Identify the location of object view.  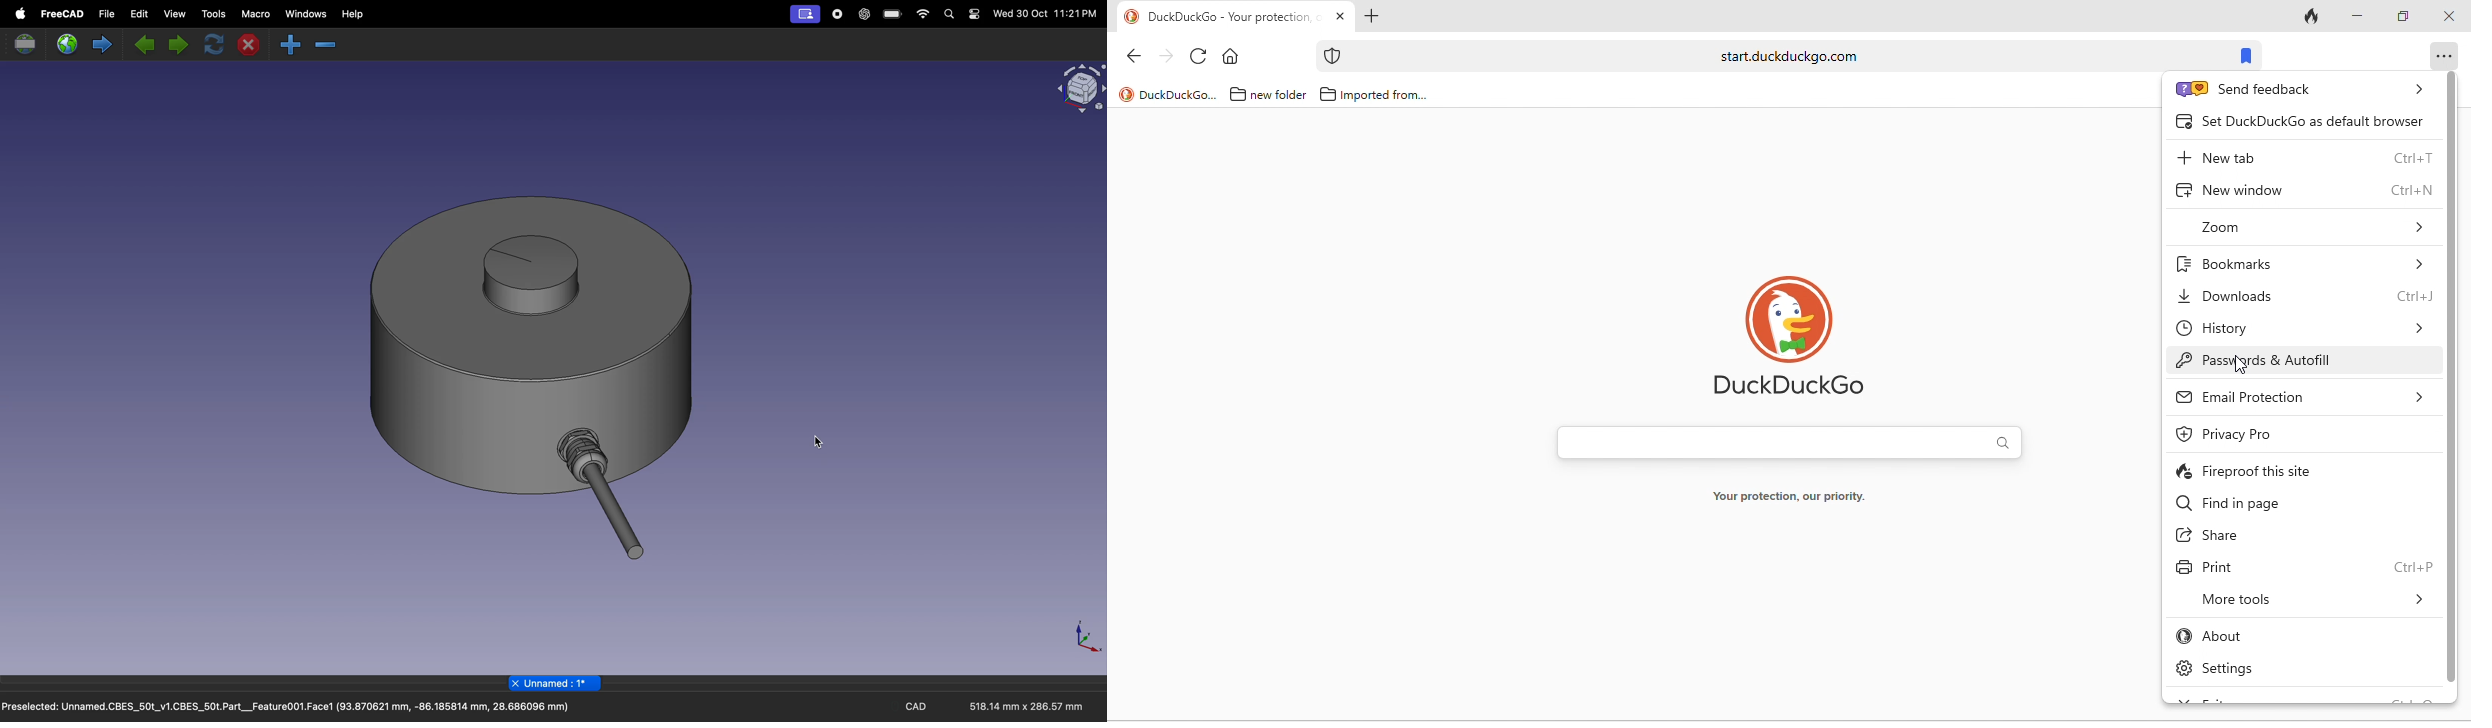
(1080, 89).